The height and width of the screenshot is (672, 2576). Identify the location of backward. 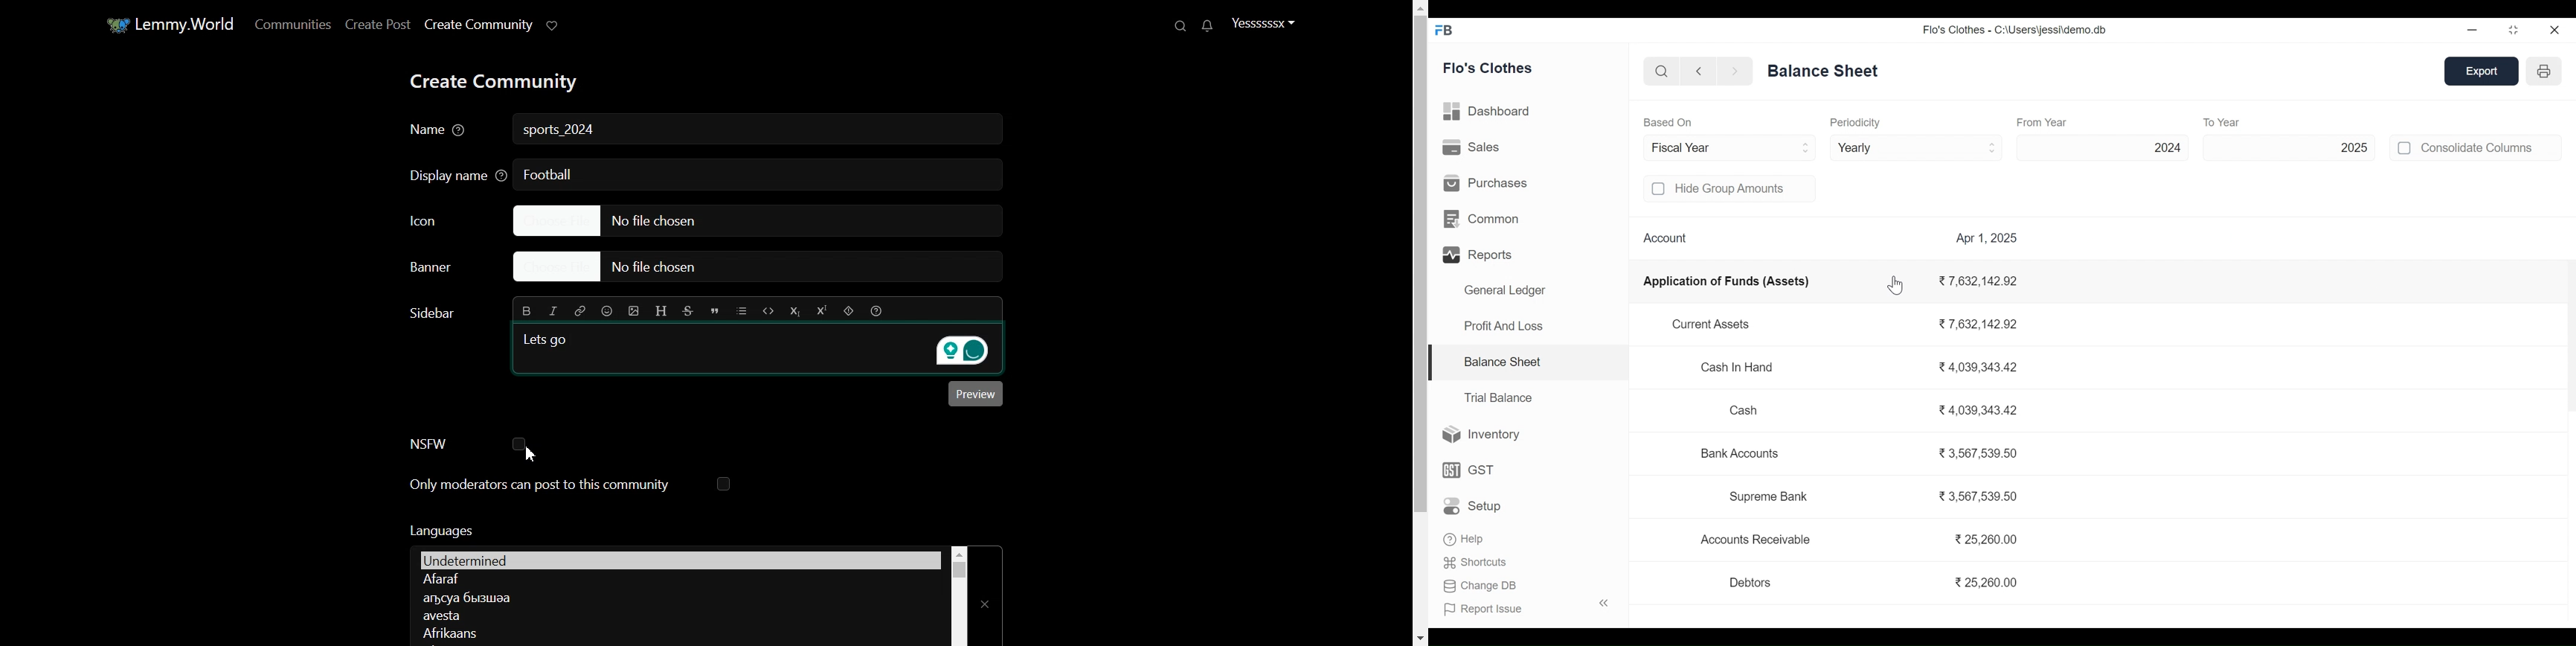
(1699, 72).